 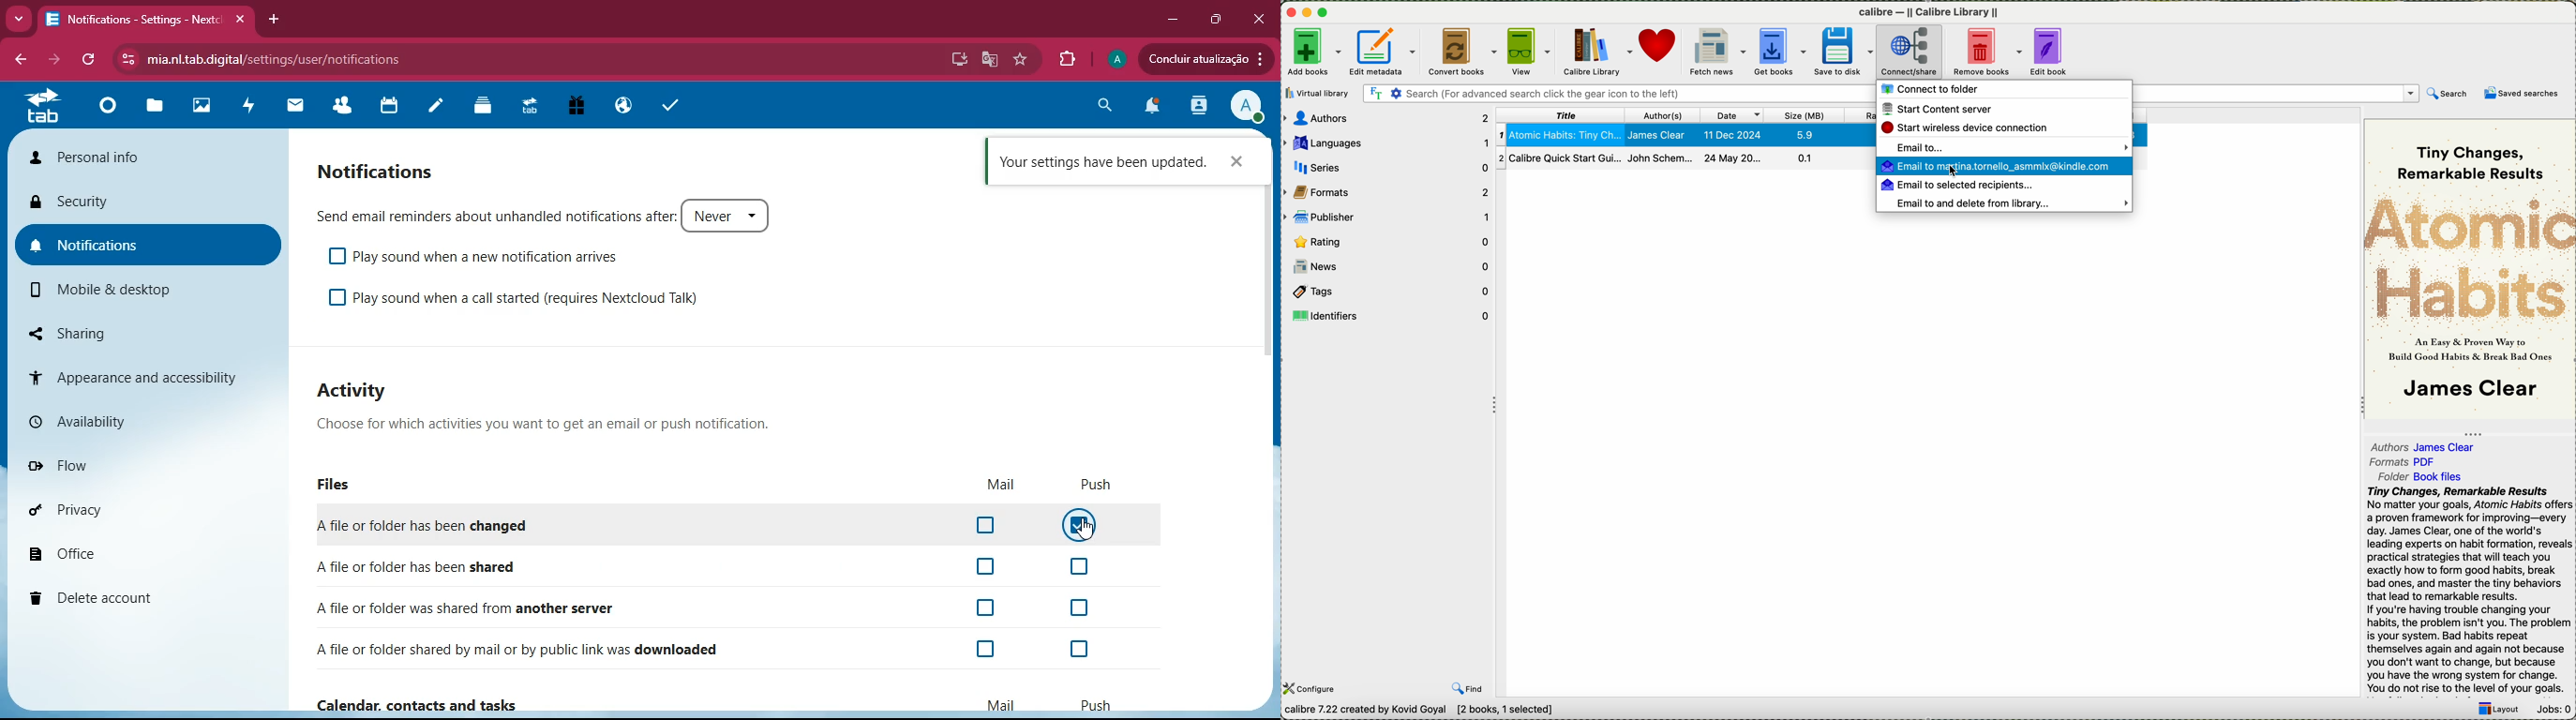 What do you see at coordinates (988, 62) in the screenshot?
I see `google translate` at bounding box center [988, 62].